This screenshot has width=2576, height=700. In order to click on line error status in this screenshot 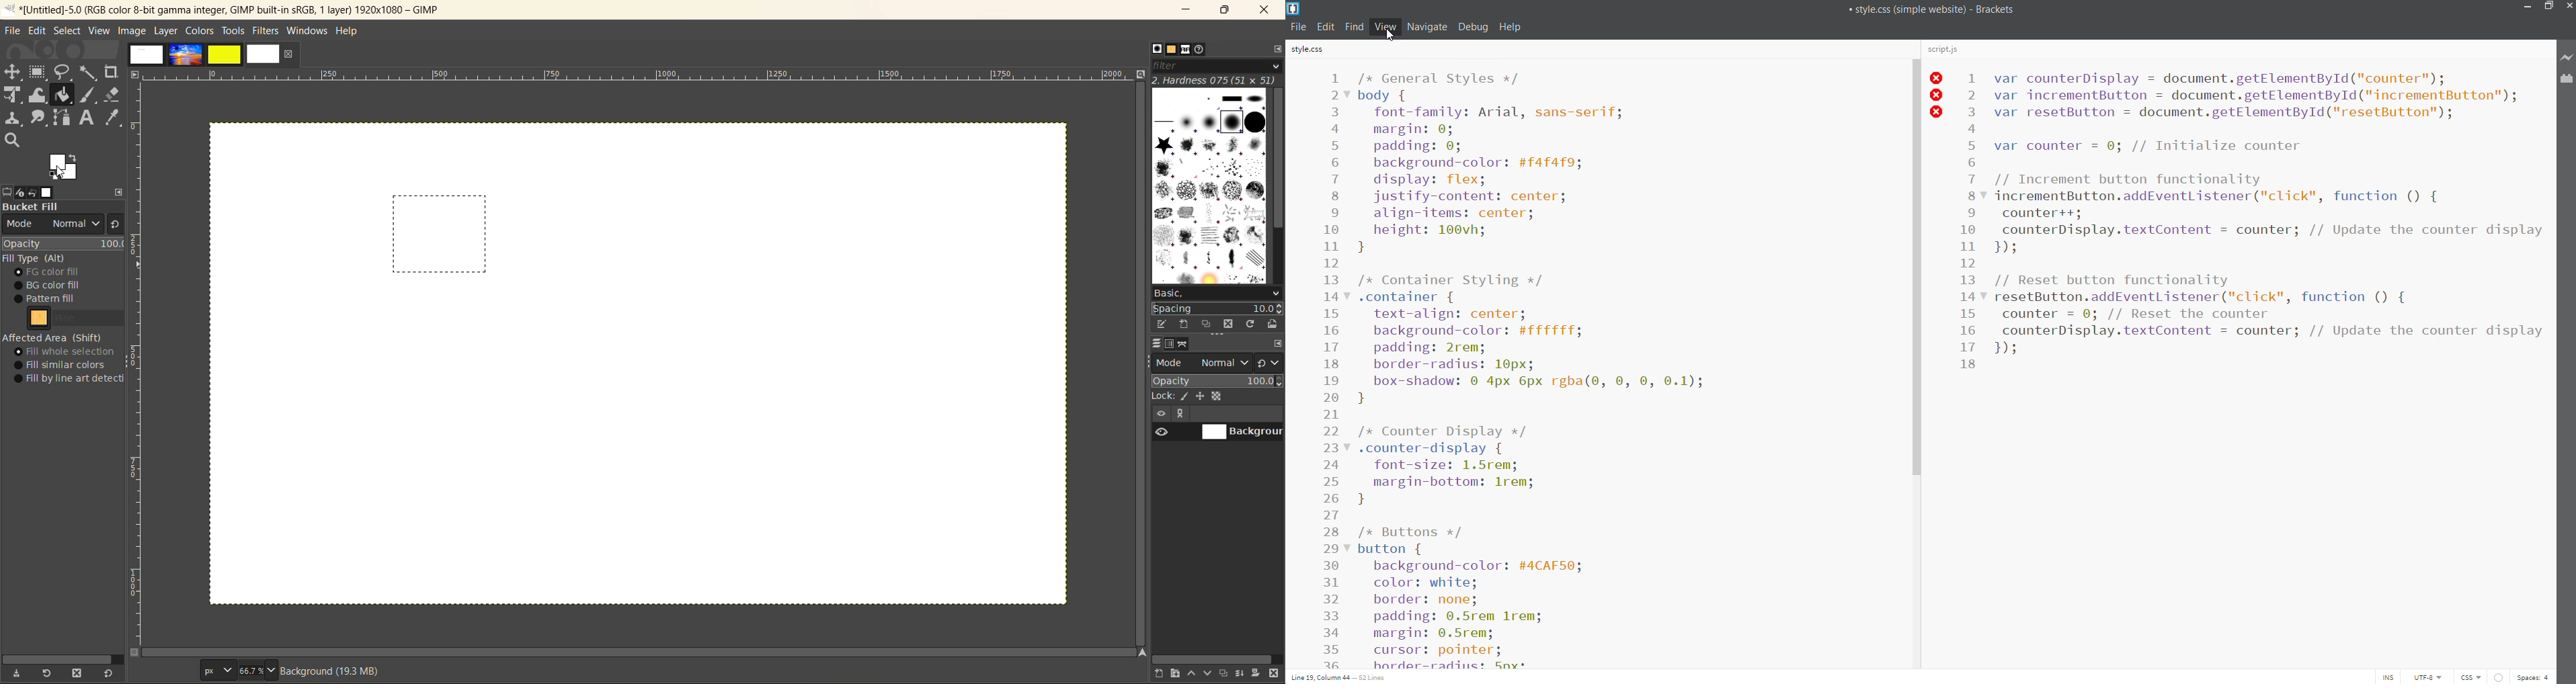, I will do `click(1937, 96)`.